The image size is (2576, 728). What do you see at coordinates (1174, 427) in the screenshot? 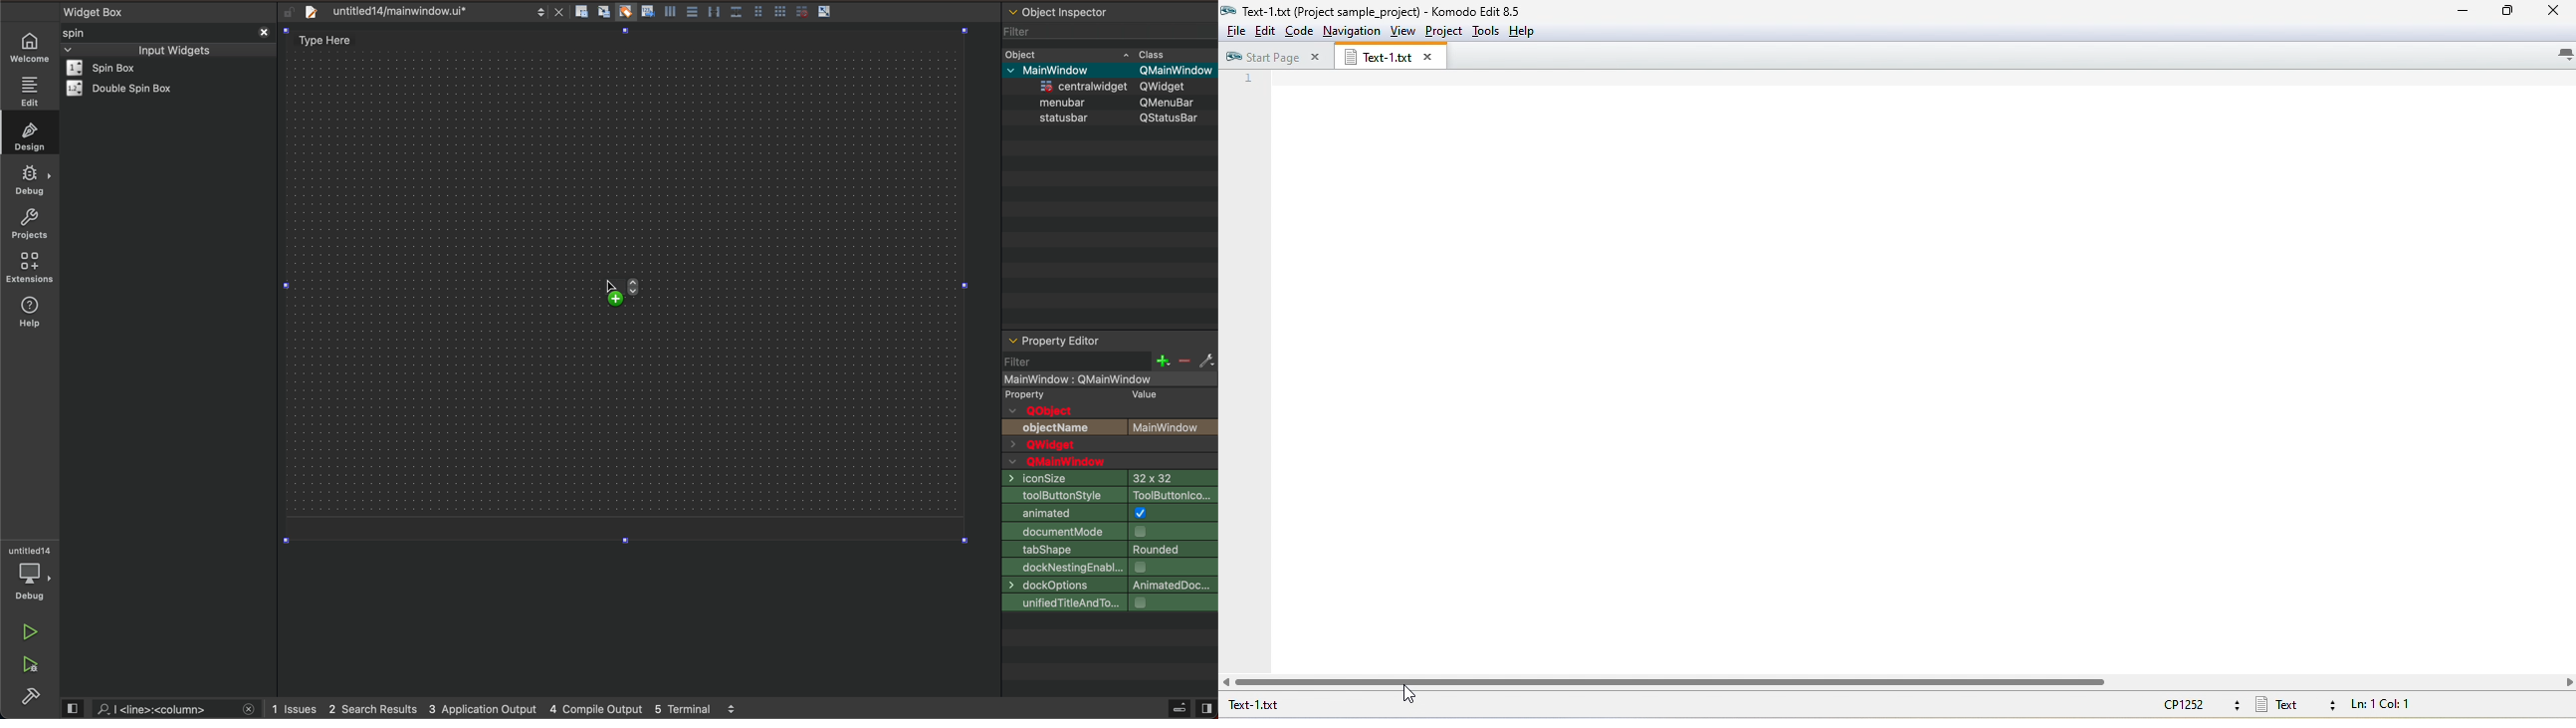
I see `text` at bounding box center [1174, 427].